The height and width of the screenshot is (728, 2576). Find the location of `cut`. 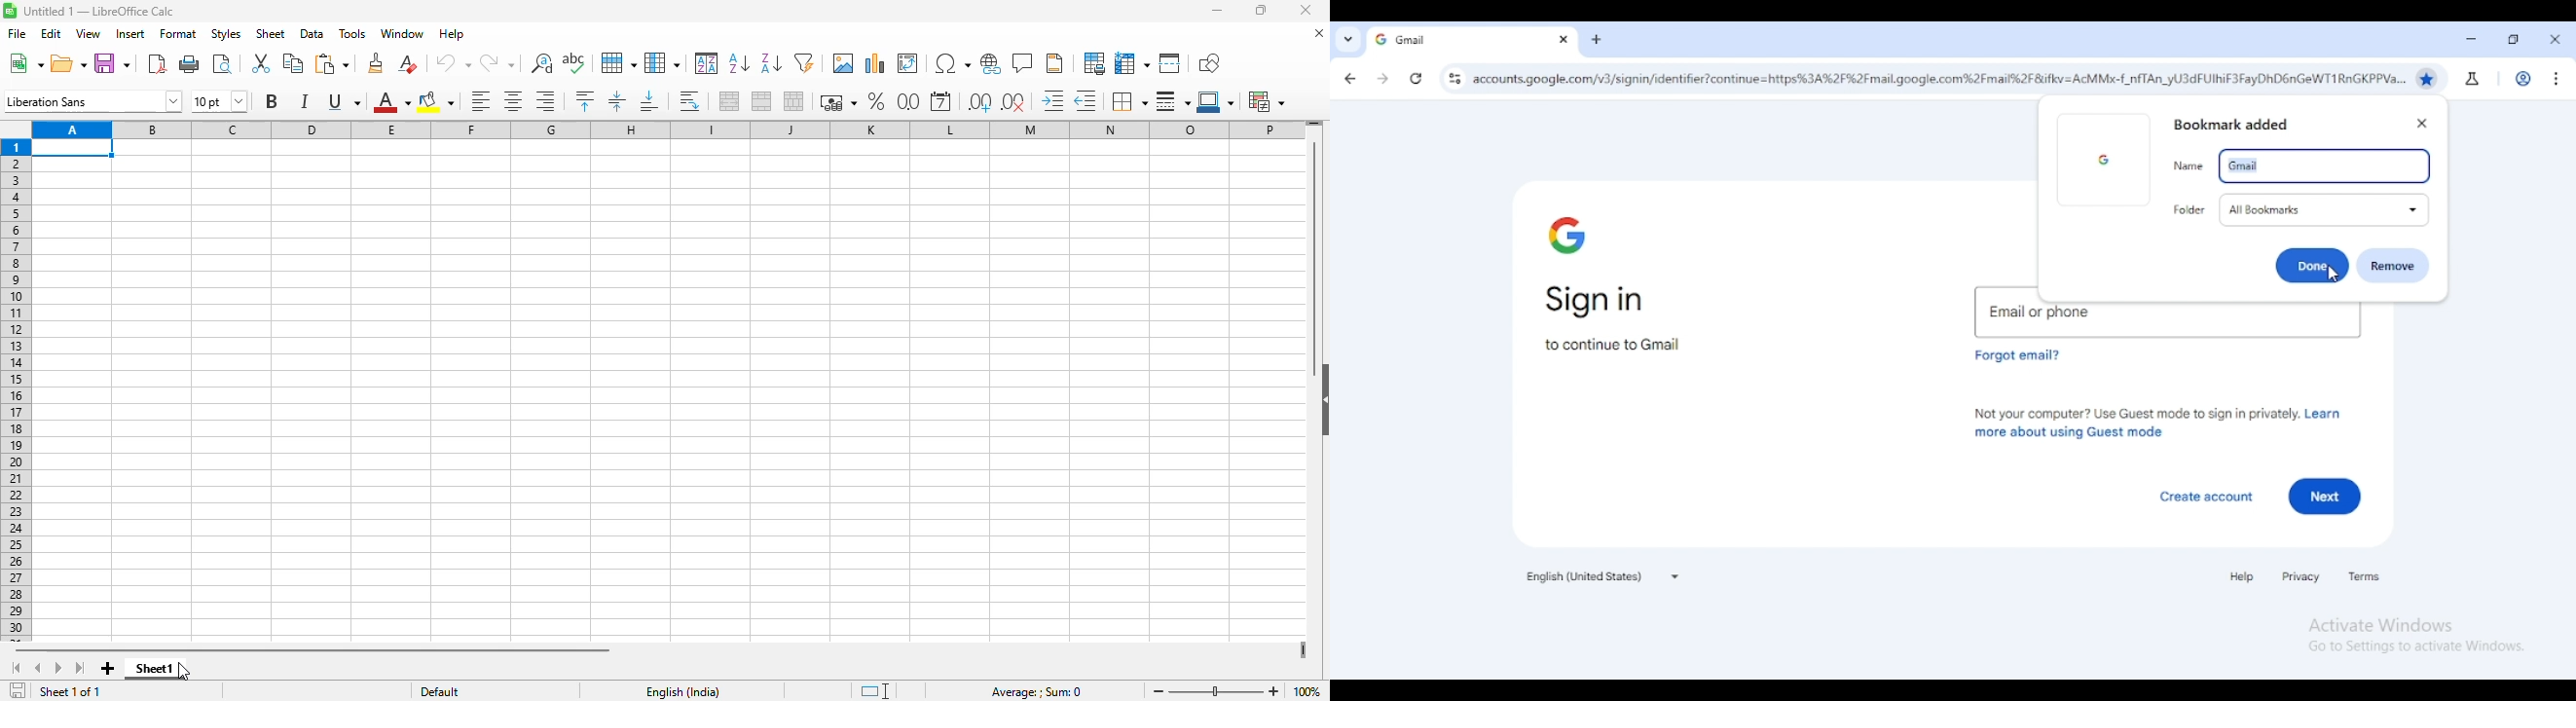

cut is located at coordinates (260, 63).